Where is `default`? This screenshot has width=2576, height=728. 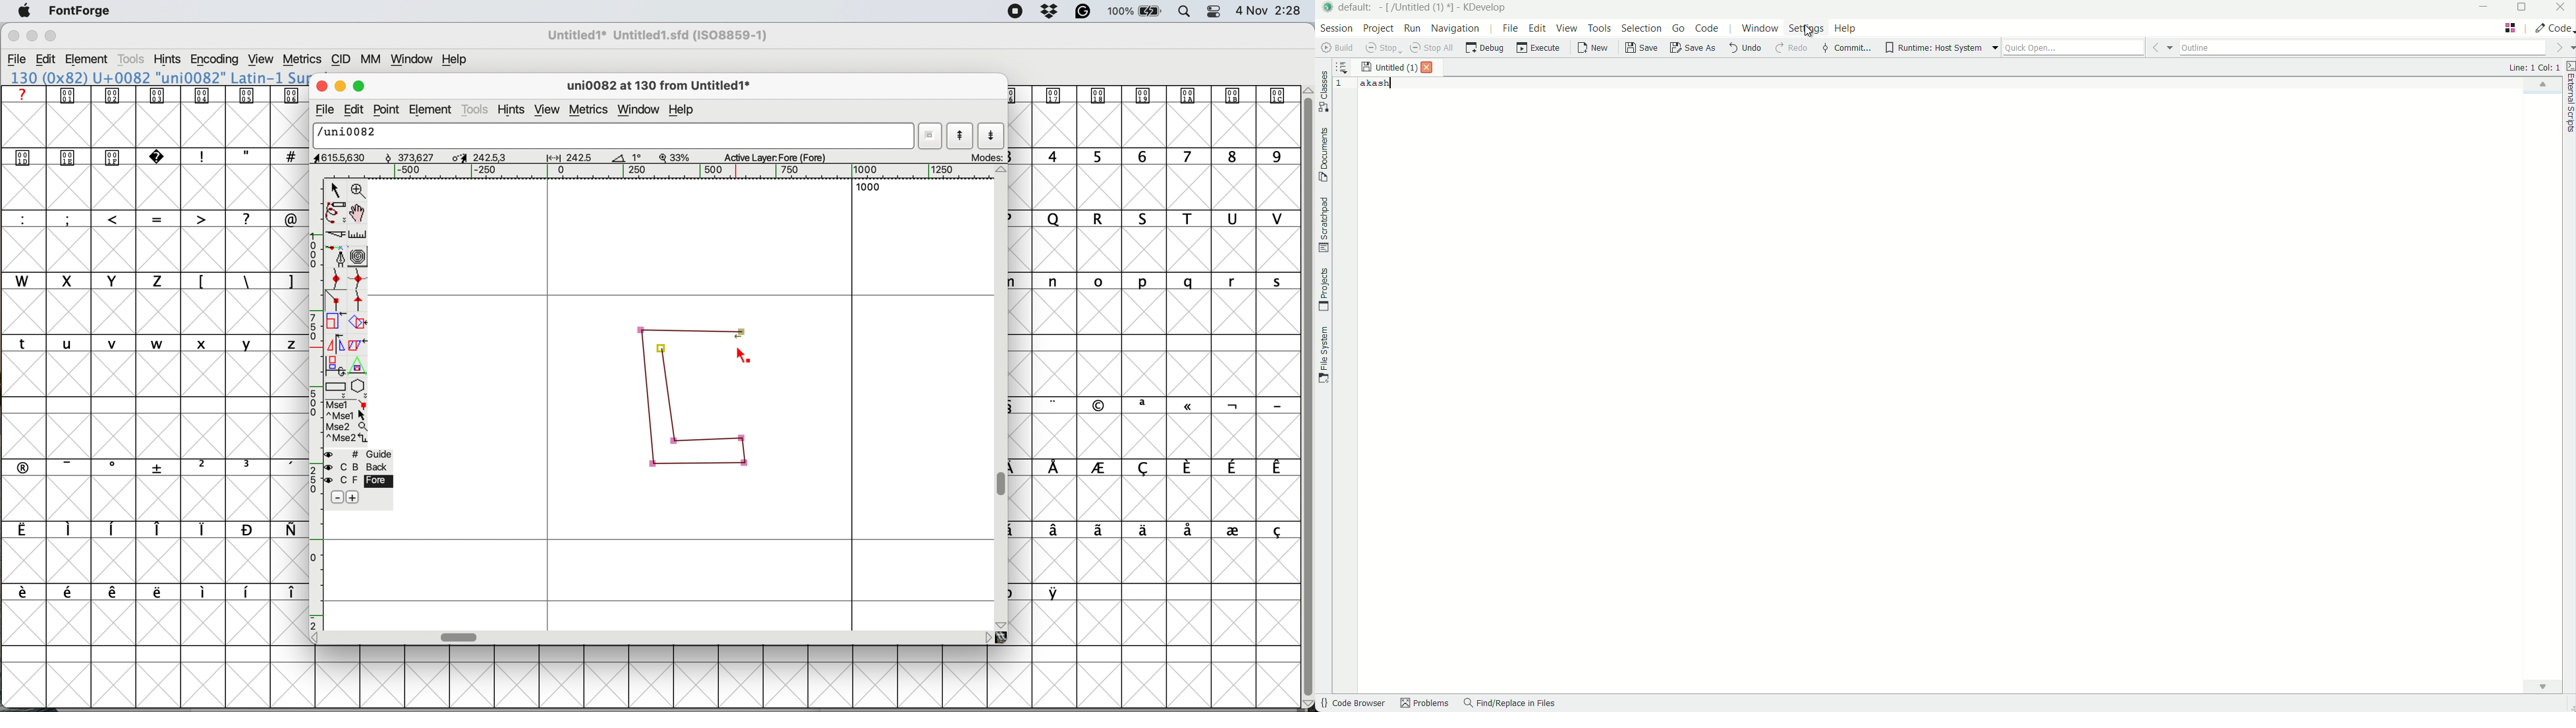
default is located at coordinates (1358, 7).